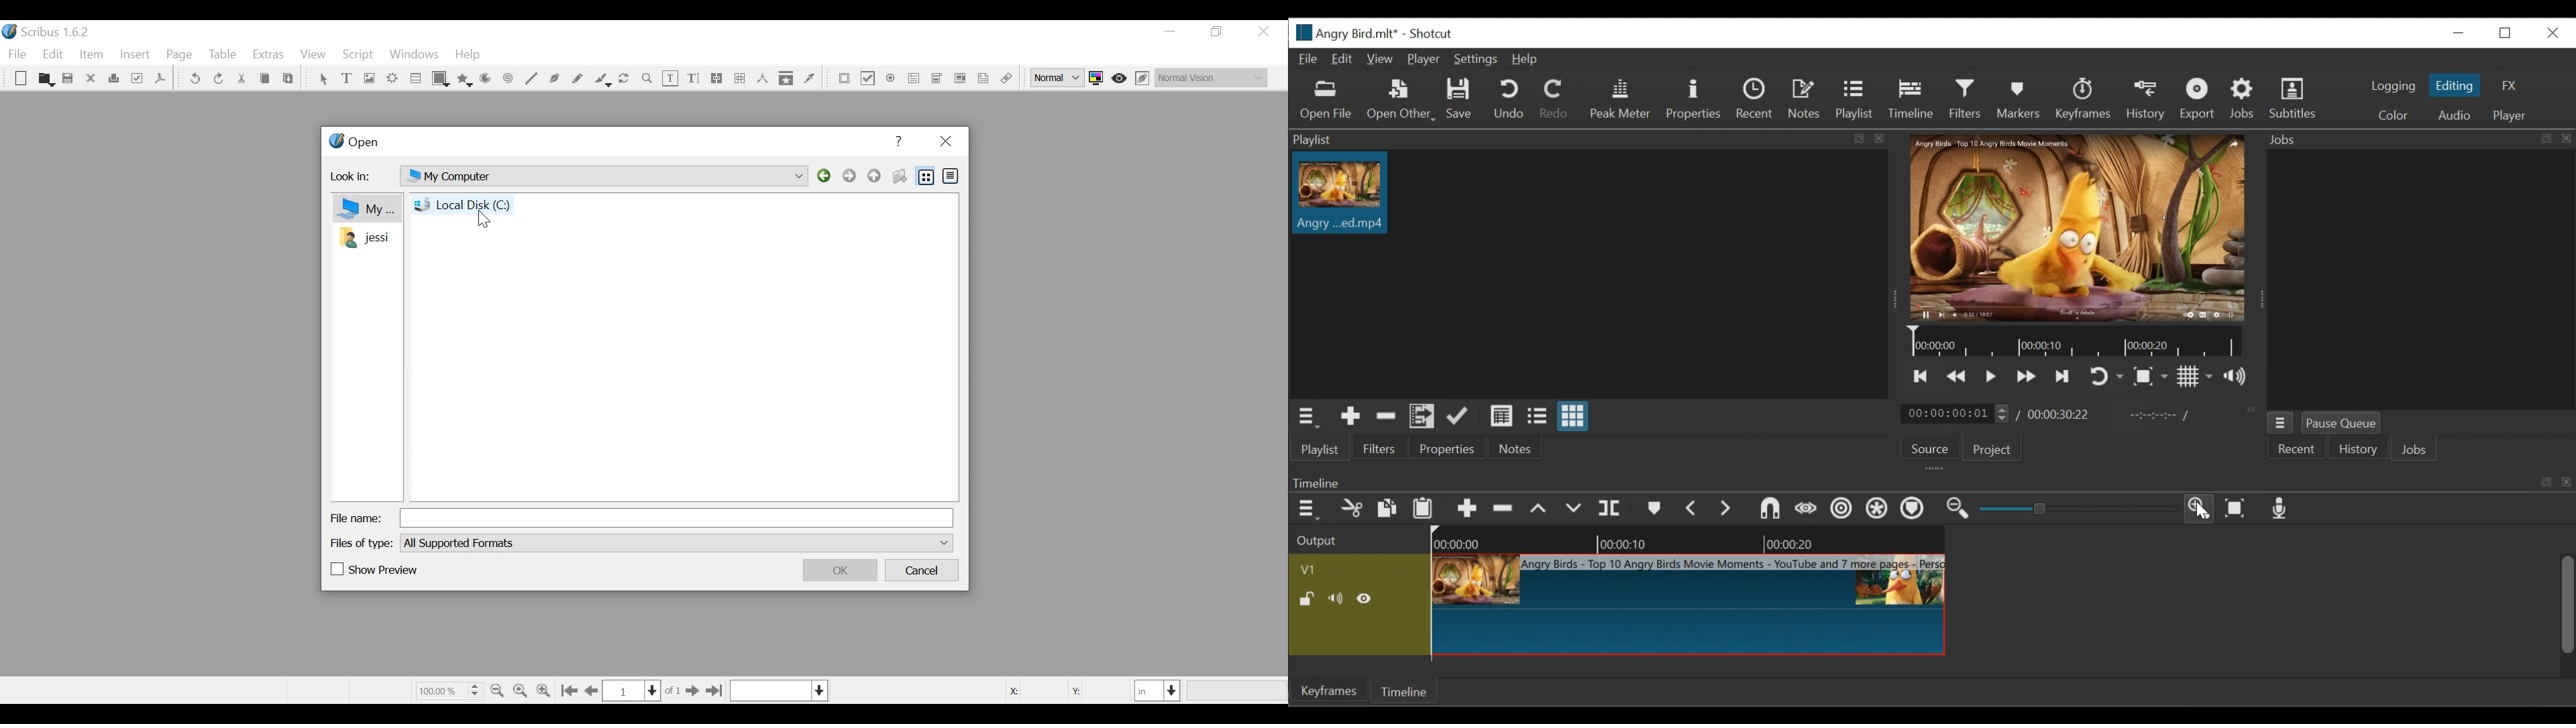  What do you see at coordinates (1423, 60) in the screenshot?
I see `Player` at bounding box center [1423, 60].